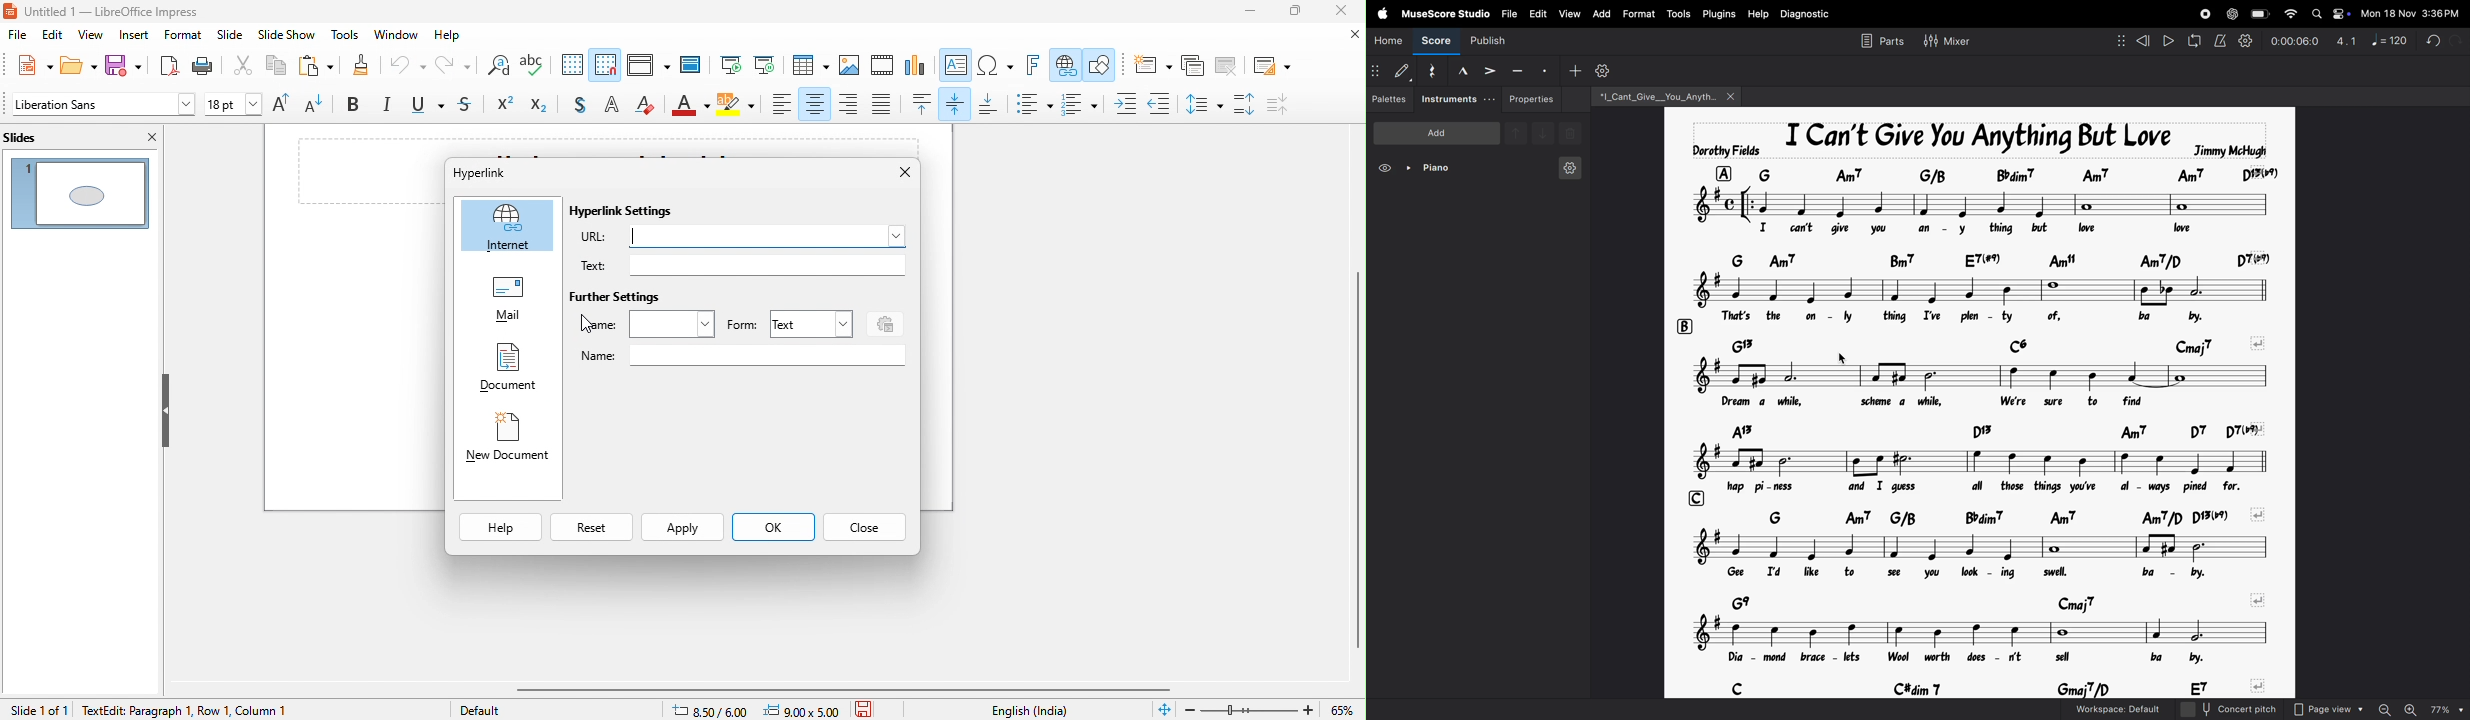 Image resolution: width=2492 pixels, height=728 pixels. Describe the element at coordinates (28, 65) in the screenshot. I see `new` at that location.